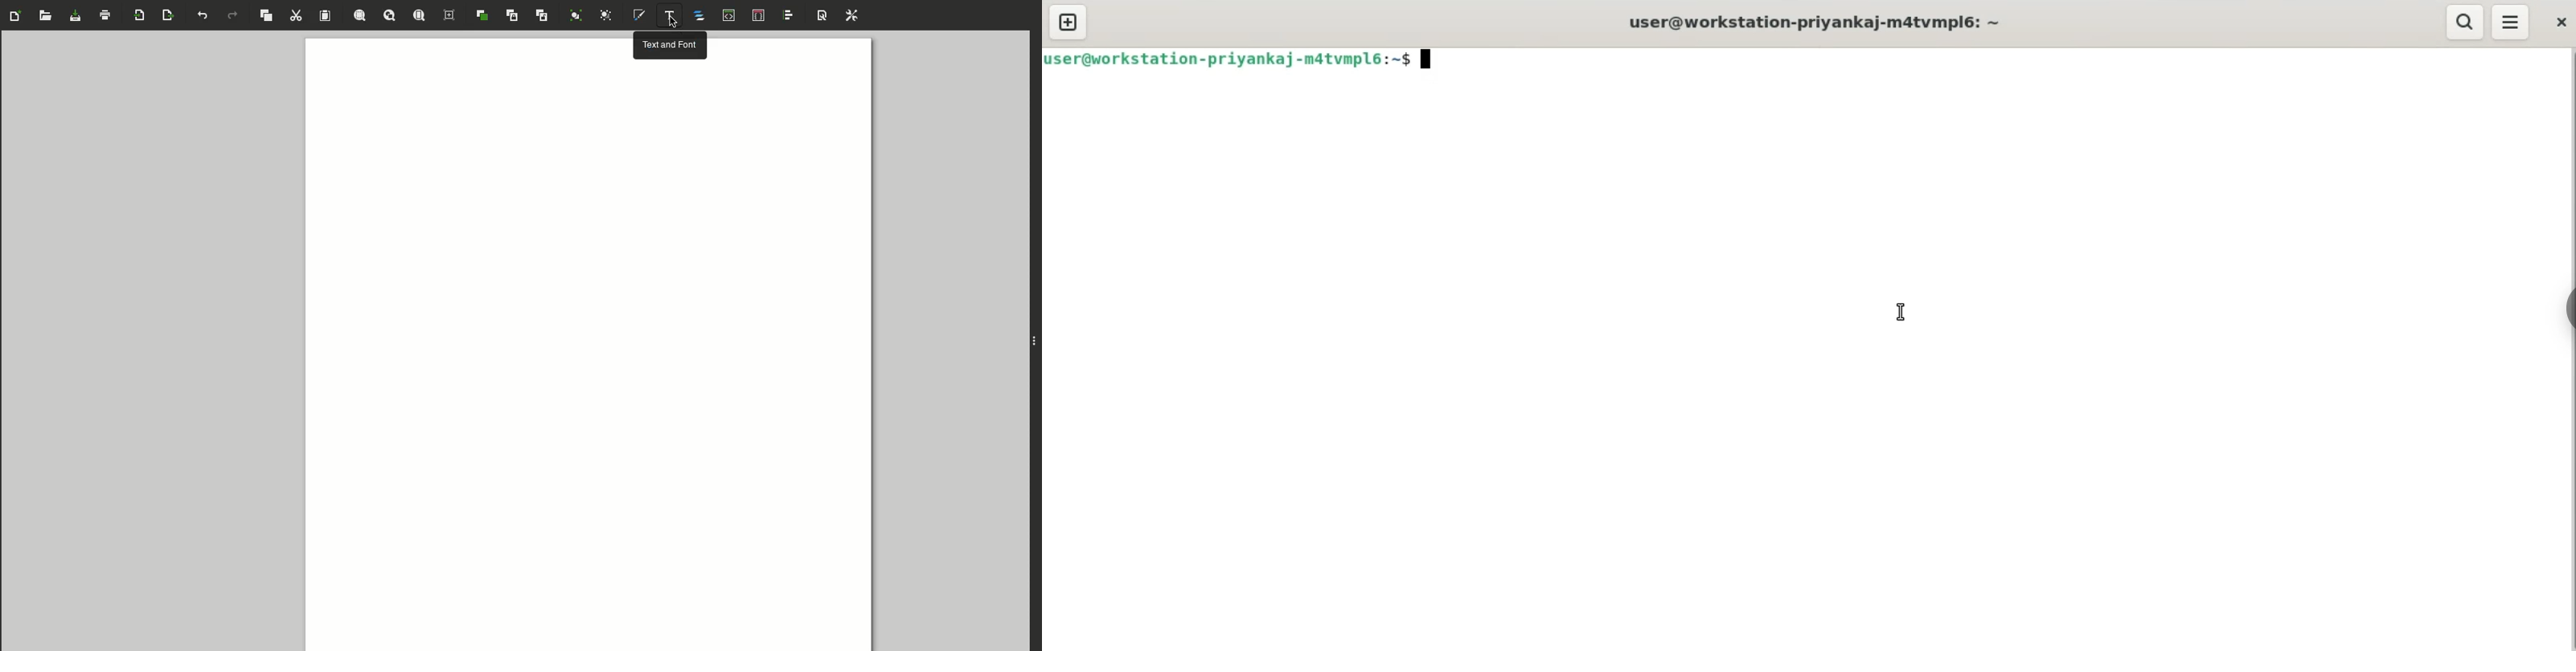 The height and width of the screenshot is (672, 2576). Describe the element at coordinates (2008, 61) in the screenshot. I see `command input ` at that location.